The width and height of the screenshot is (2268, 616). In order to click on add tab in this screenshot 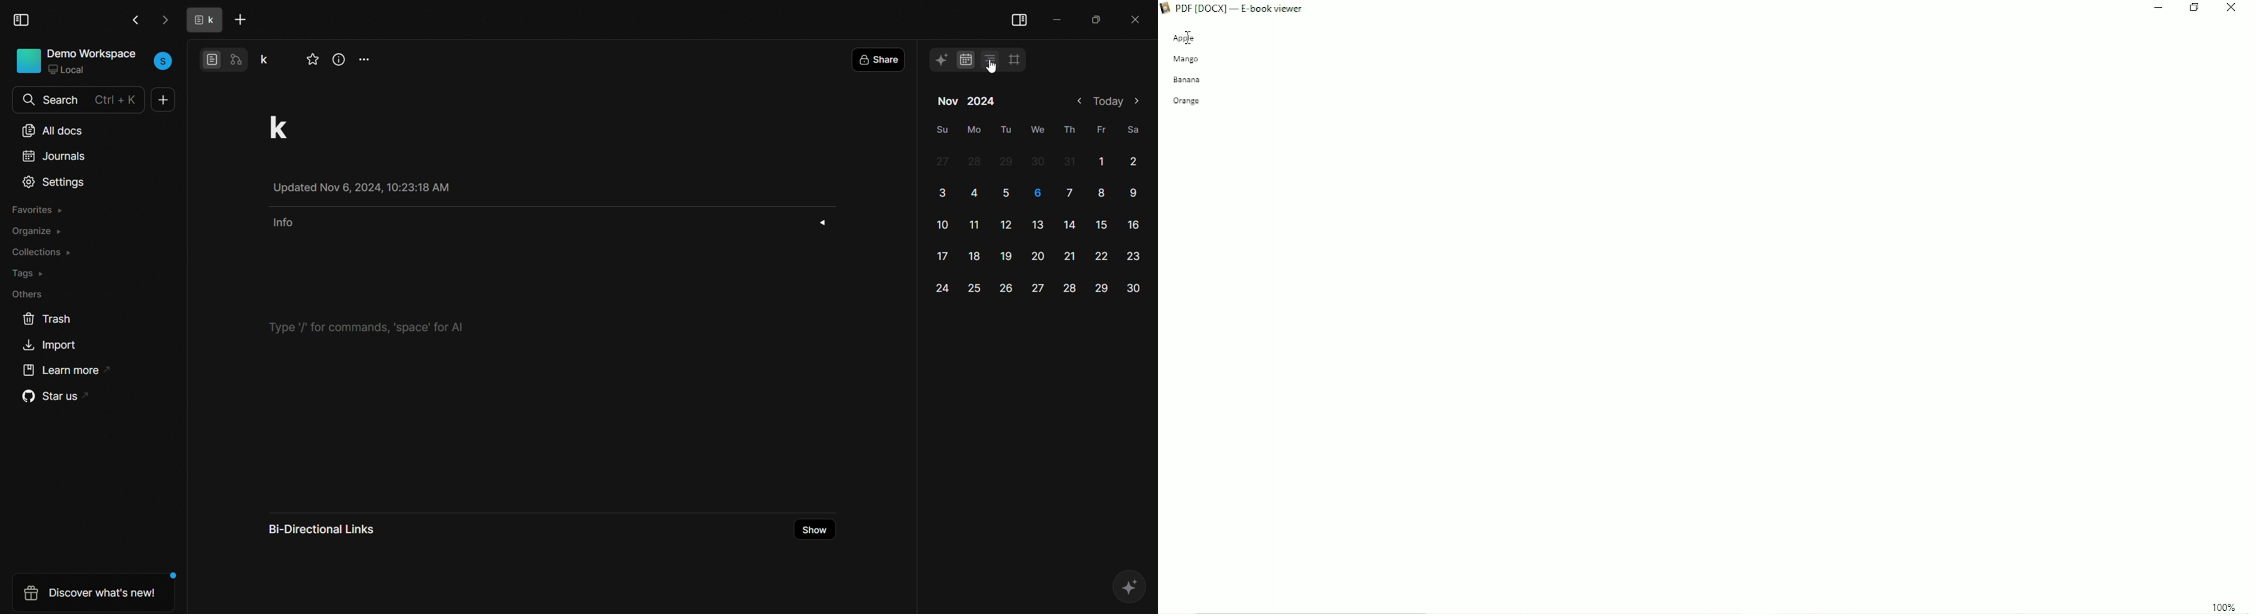, I will do `click(243, 20)`.